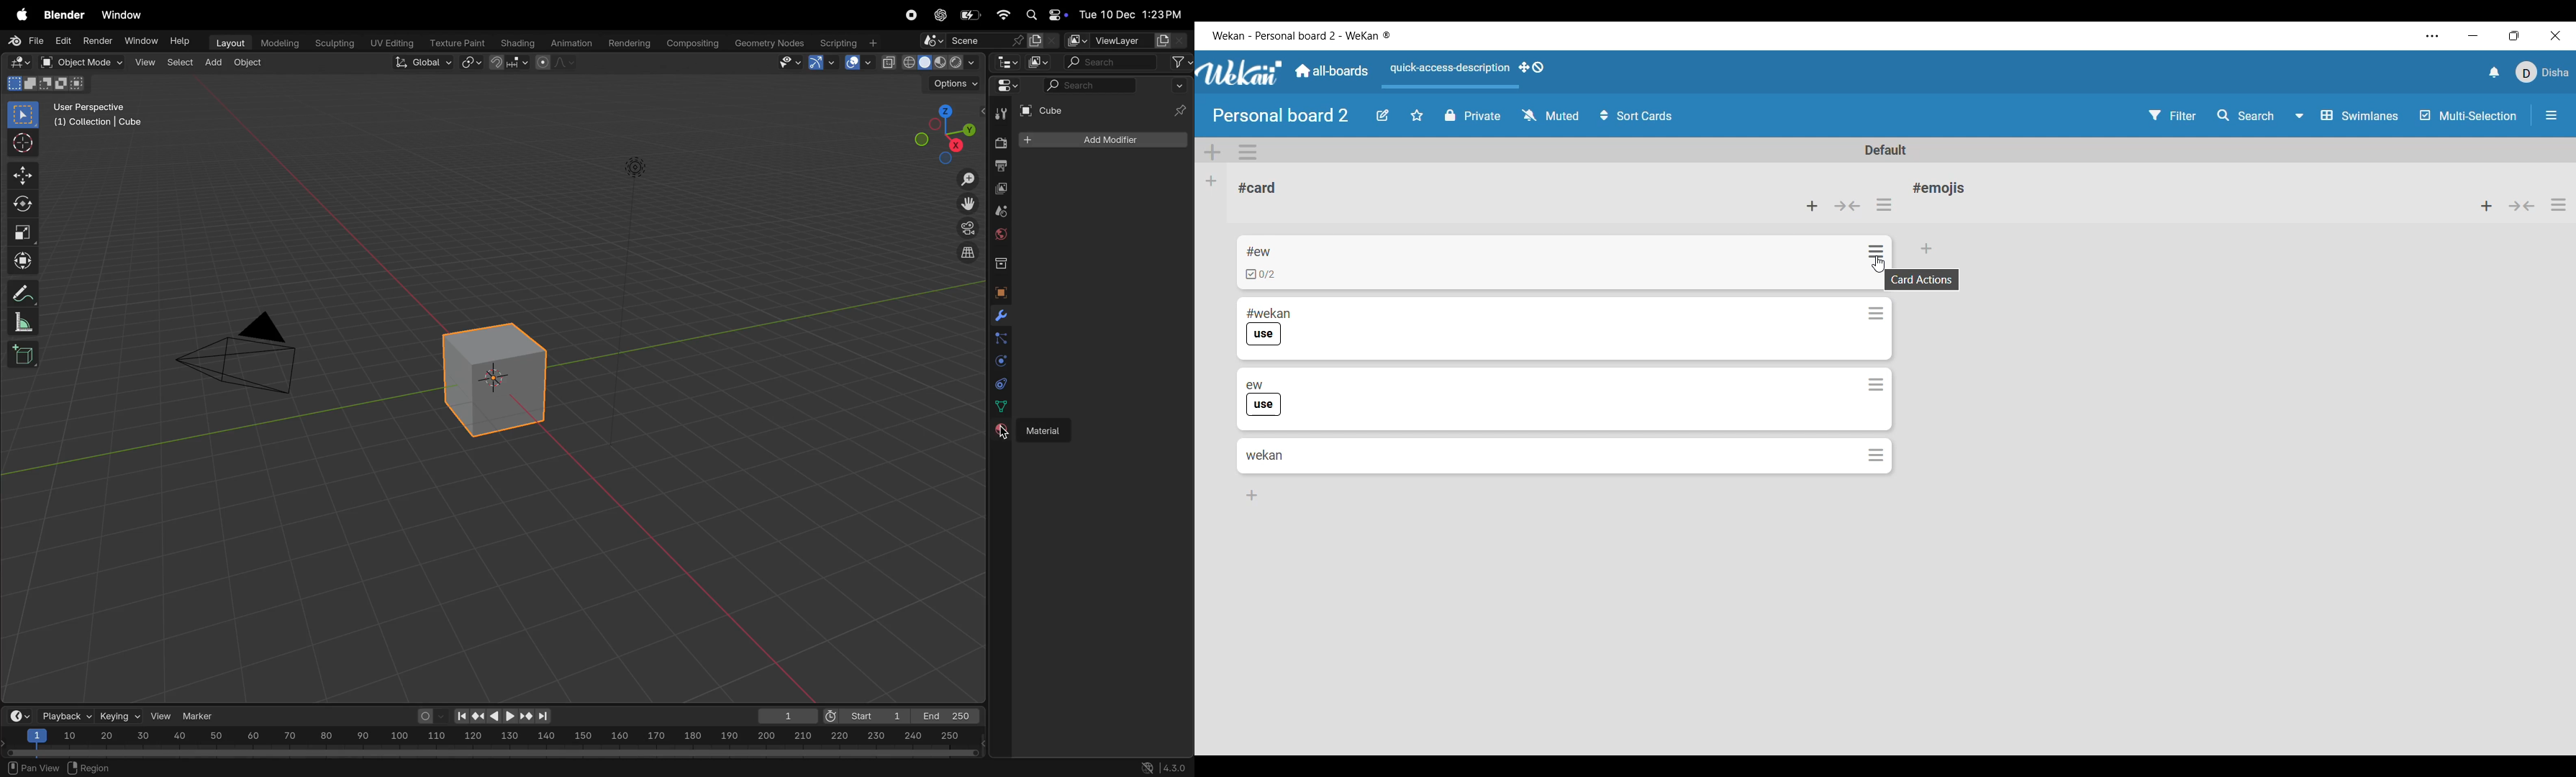 The height and width of the screenshot is (784, 2576). Describe the element at coordinates (510, 63) in the screenshot. I see `transform point` at that location.